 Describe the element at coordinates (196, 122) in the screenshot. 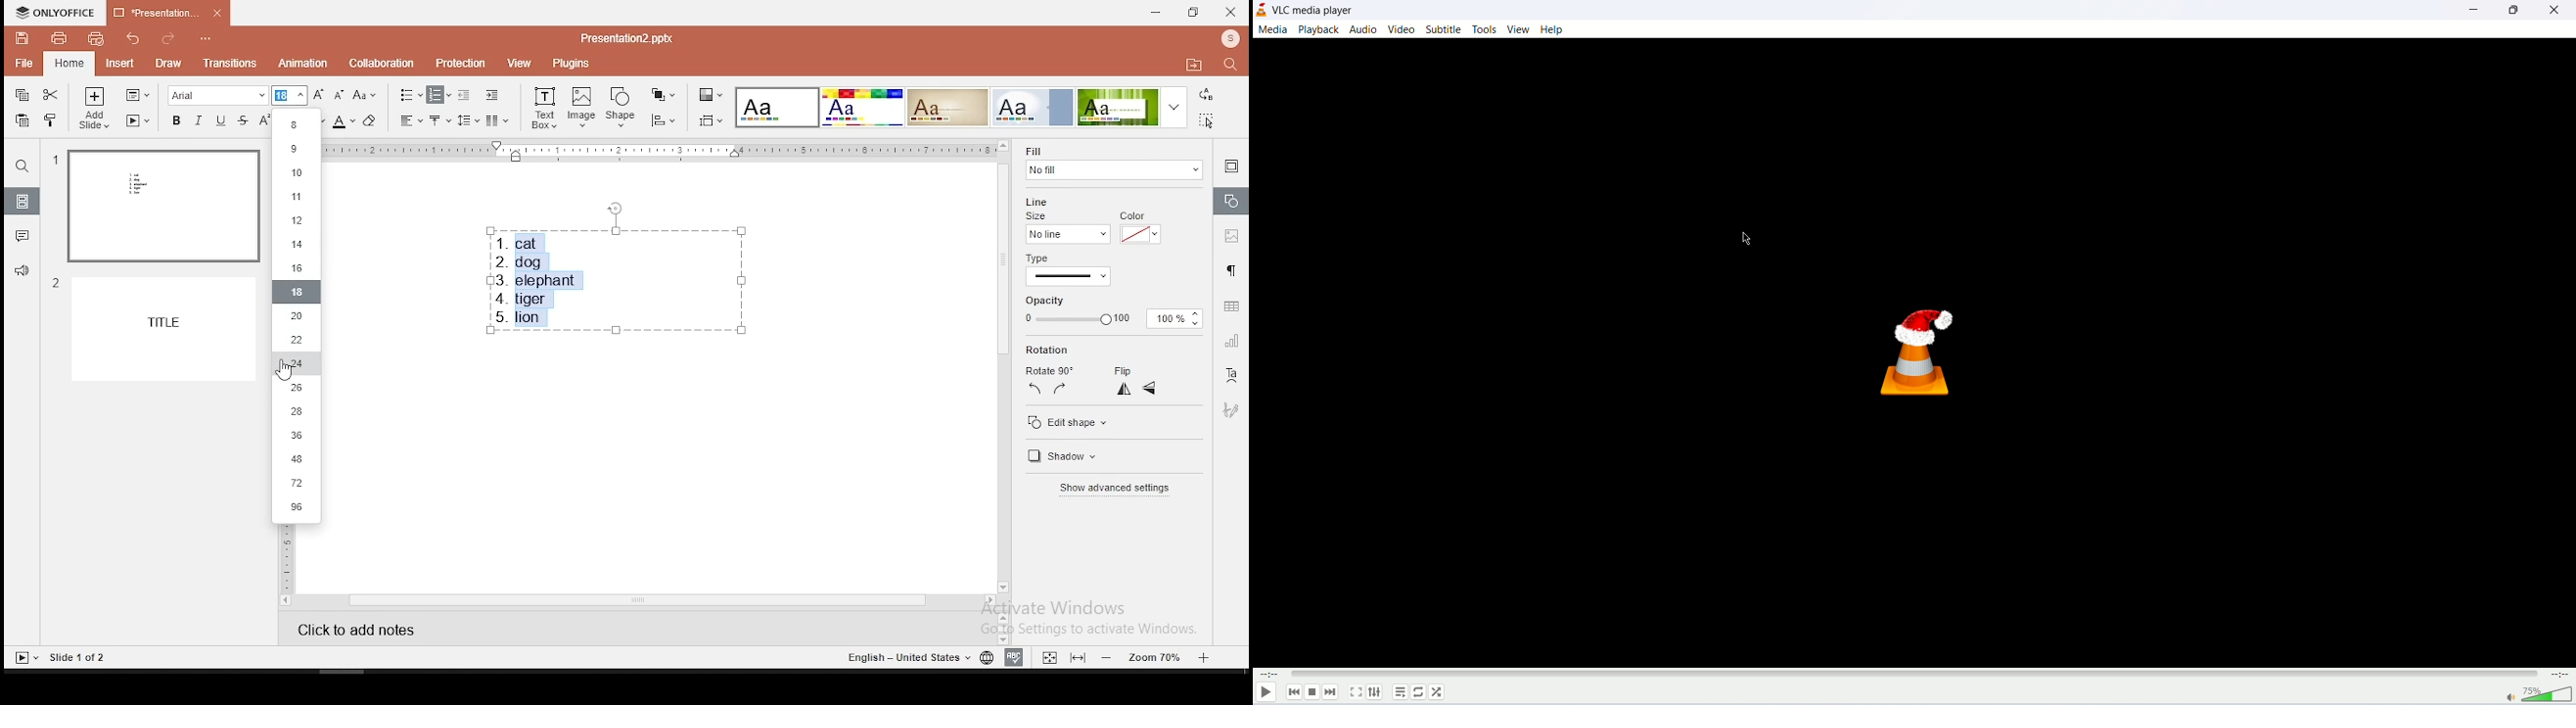

I see `italics` at that location.